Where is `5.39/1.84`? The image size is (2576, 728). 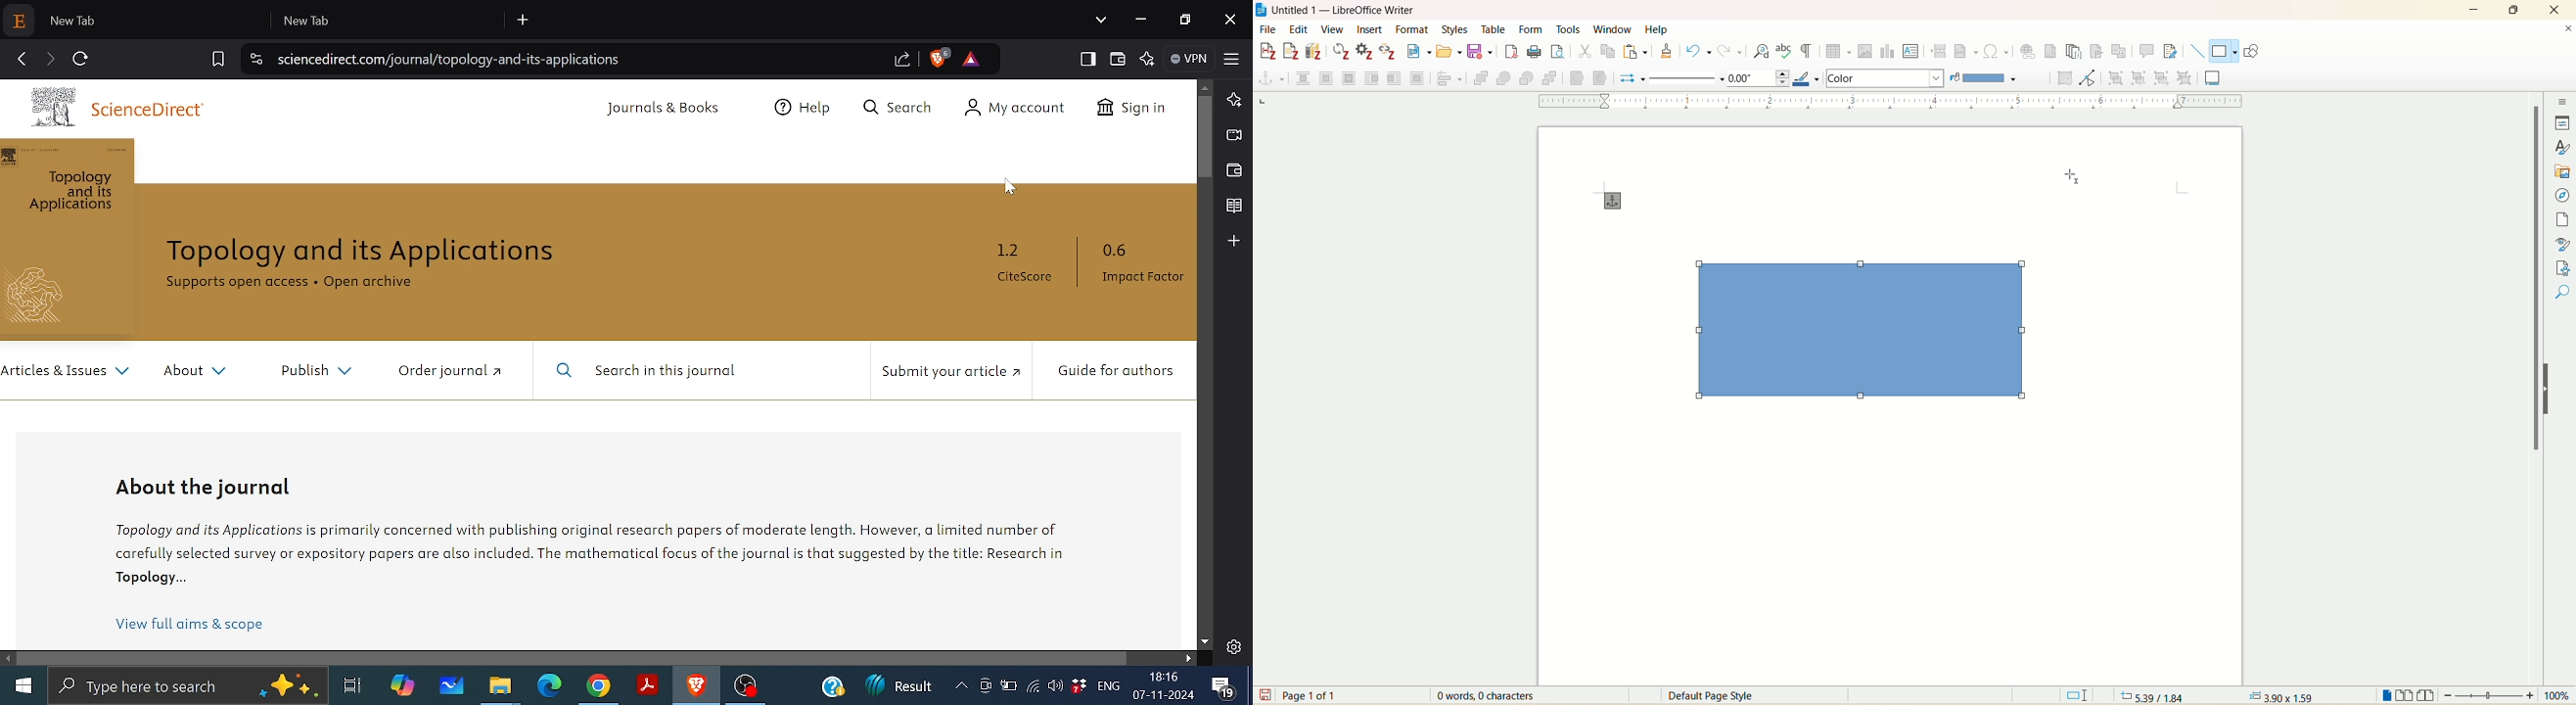 5.39/1.84 is located at coordinates (2151, 695).